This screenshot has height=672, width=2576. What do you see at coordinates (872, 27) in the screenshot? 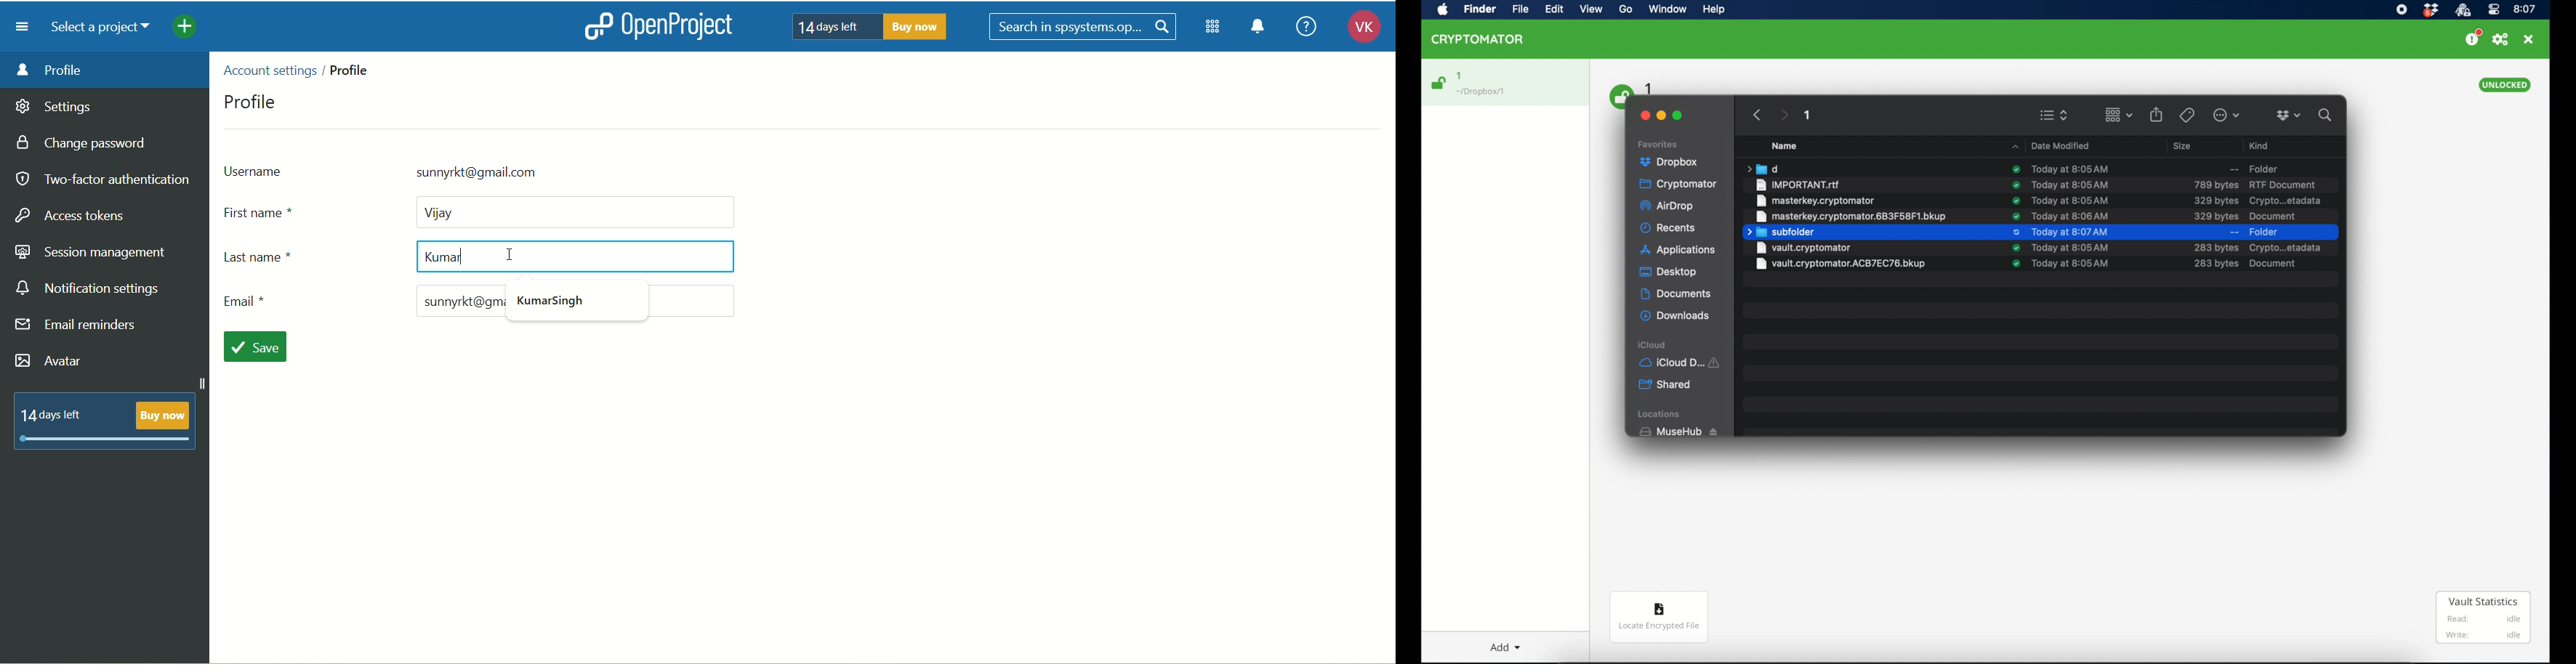
I see `text` at bounding box center [872, 27].